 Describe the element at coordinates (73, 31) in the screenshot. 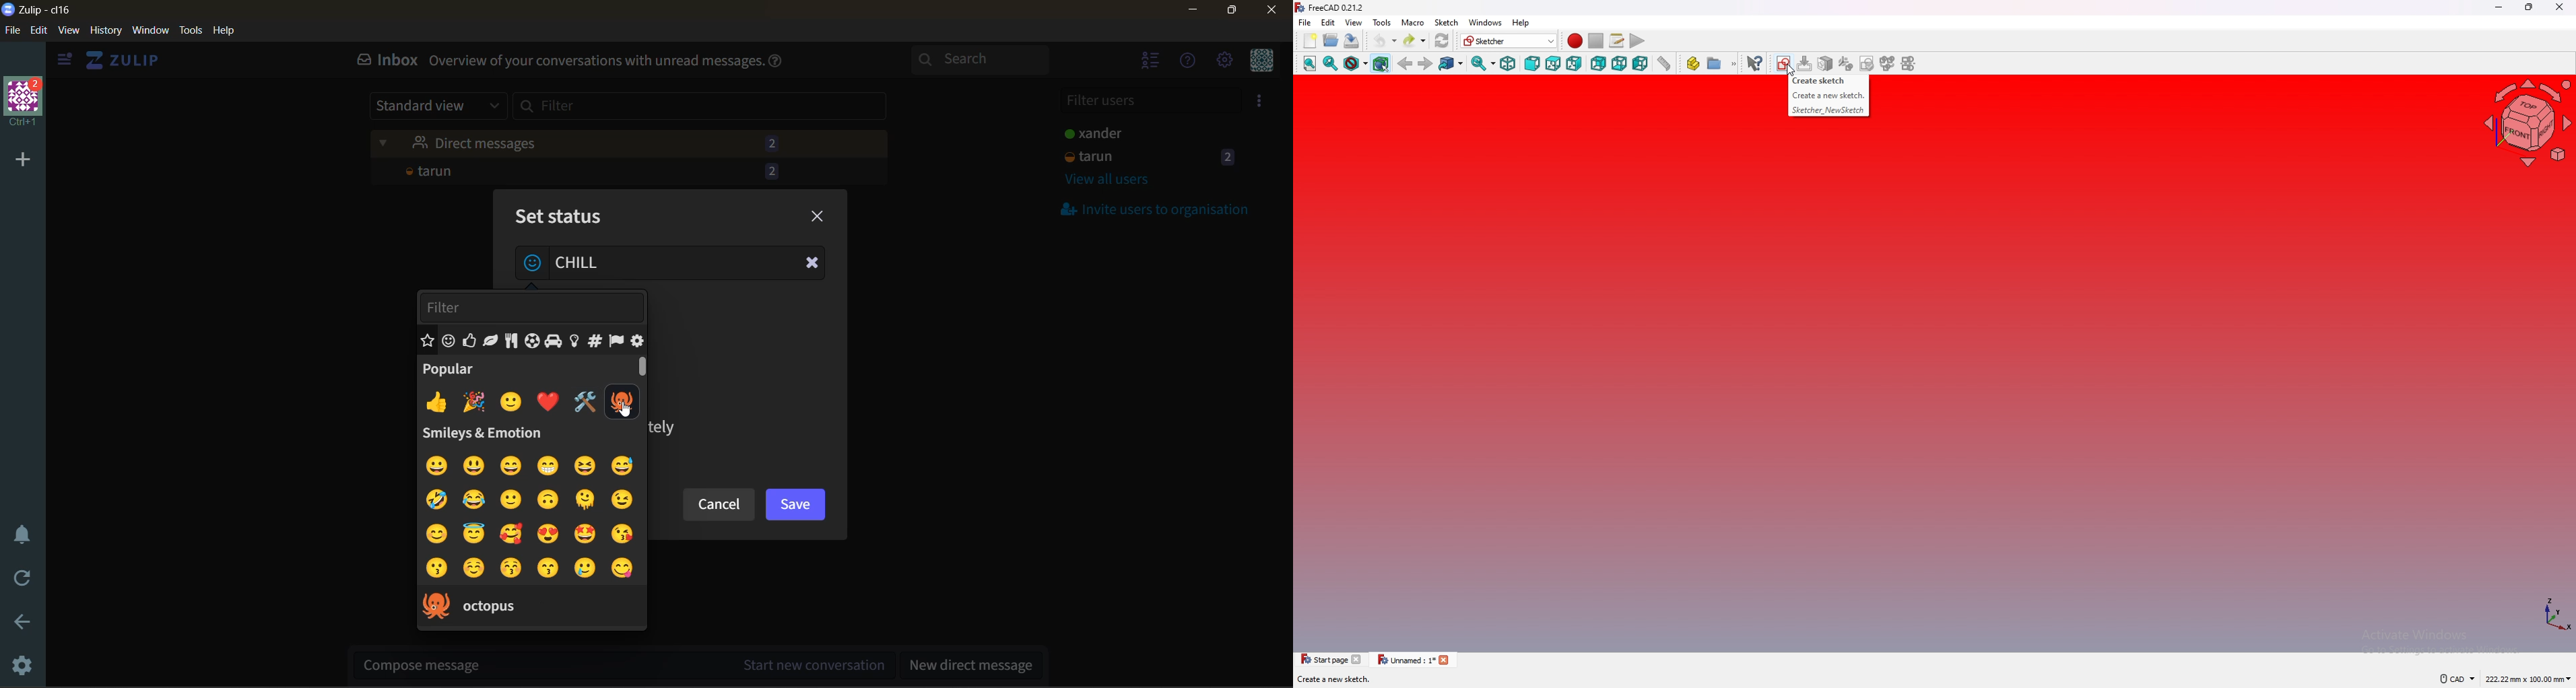

I see `view` at that location.